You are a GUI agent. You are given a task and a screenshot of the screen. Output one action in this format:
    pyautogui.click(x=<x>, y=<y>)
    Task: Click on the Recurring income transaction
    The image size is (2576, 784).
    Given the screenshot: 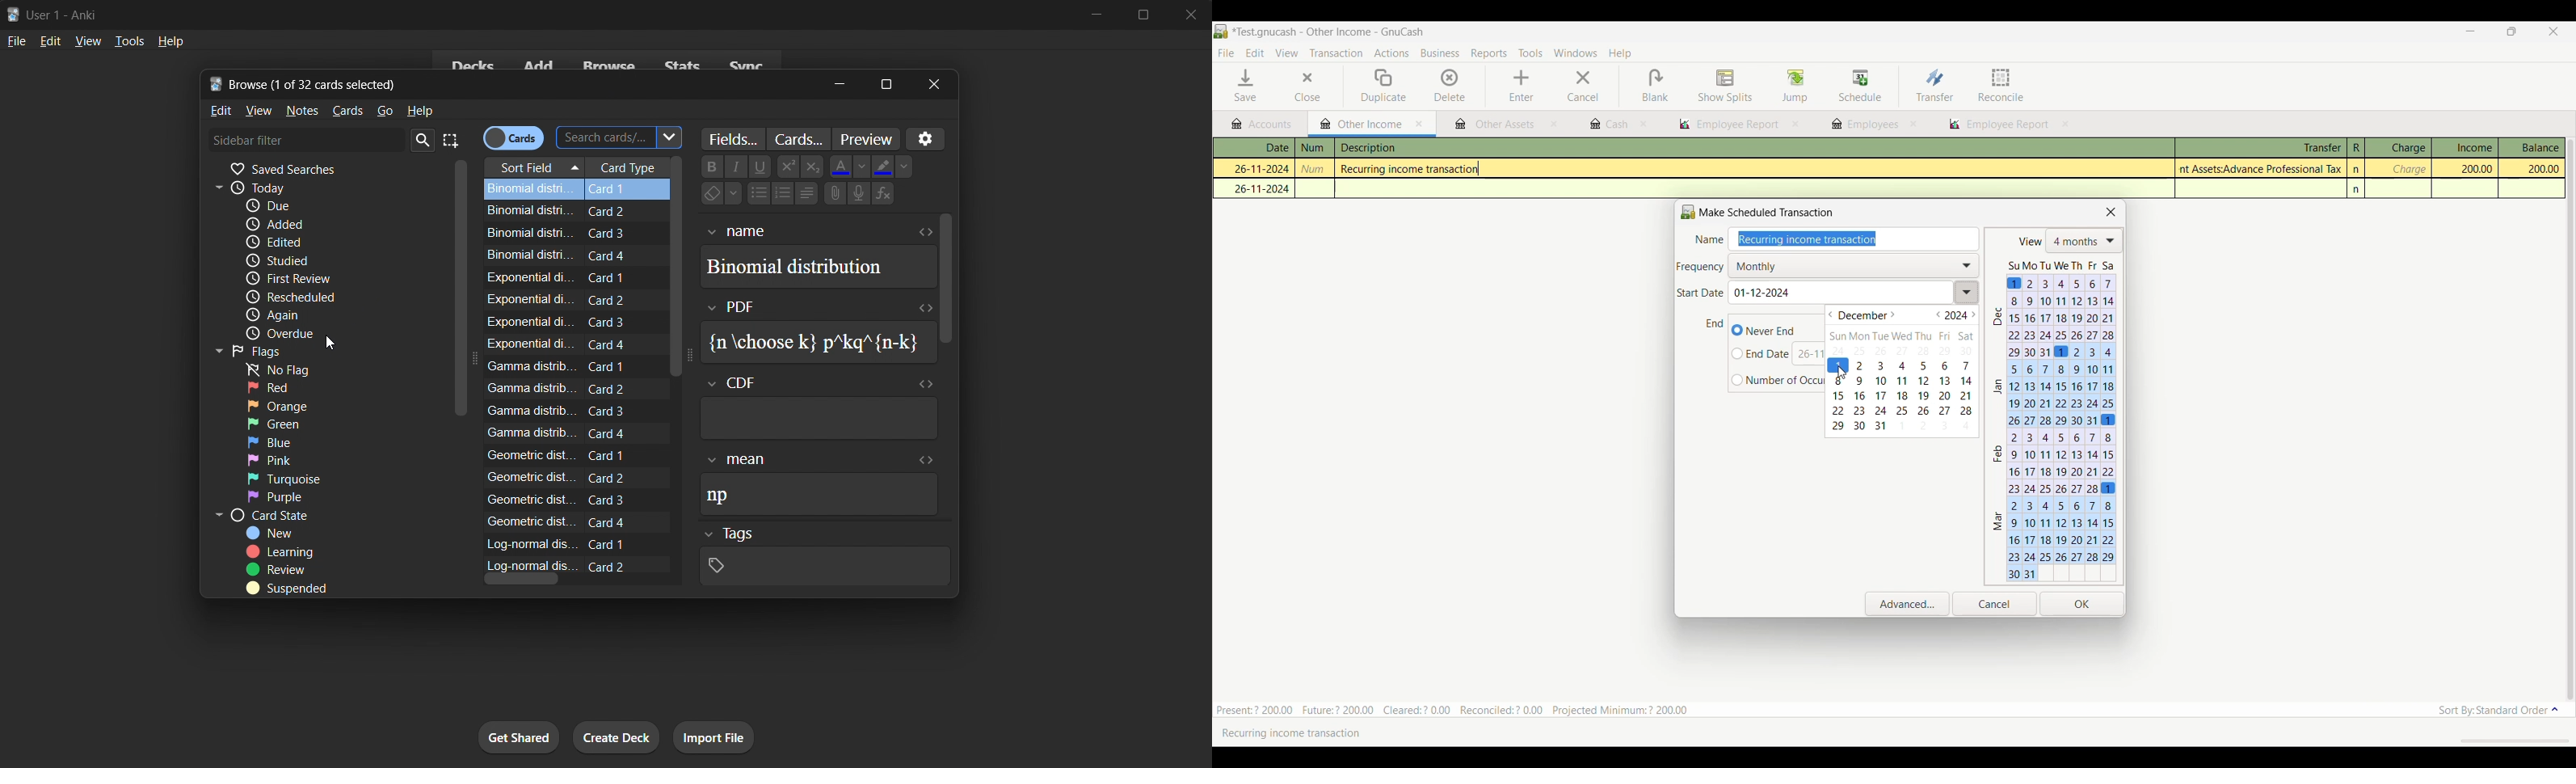 What is the action you would take?
    pyautogui.click(x=1415, y=169)
    